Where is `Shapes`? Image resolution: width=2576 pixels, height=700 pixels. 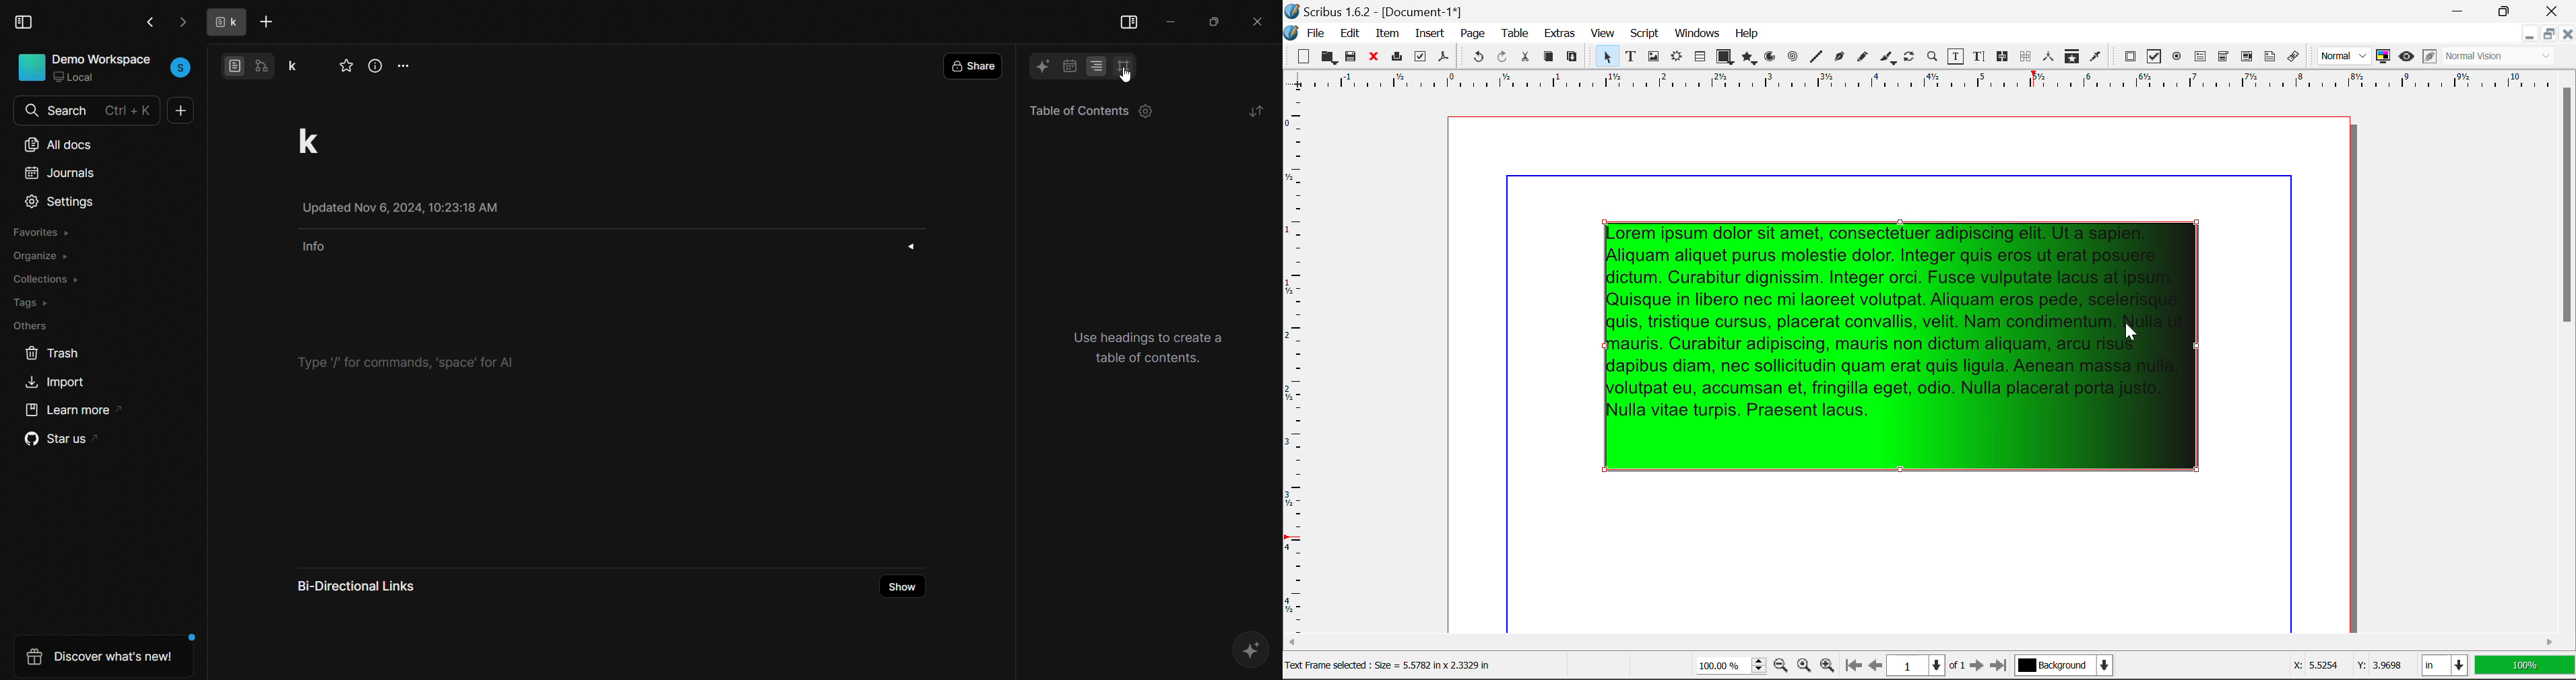
Shapes is located at coordinates (1725, 58).